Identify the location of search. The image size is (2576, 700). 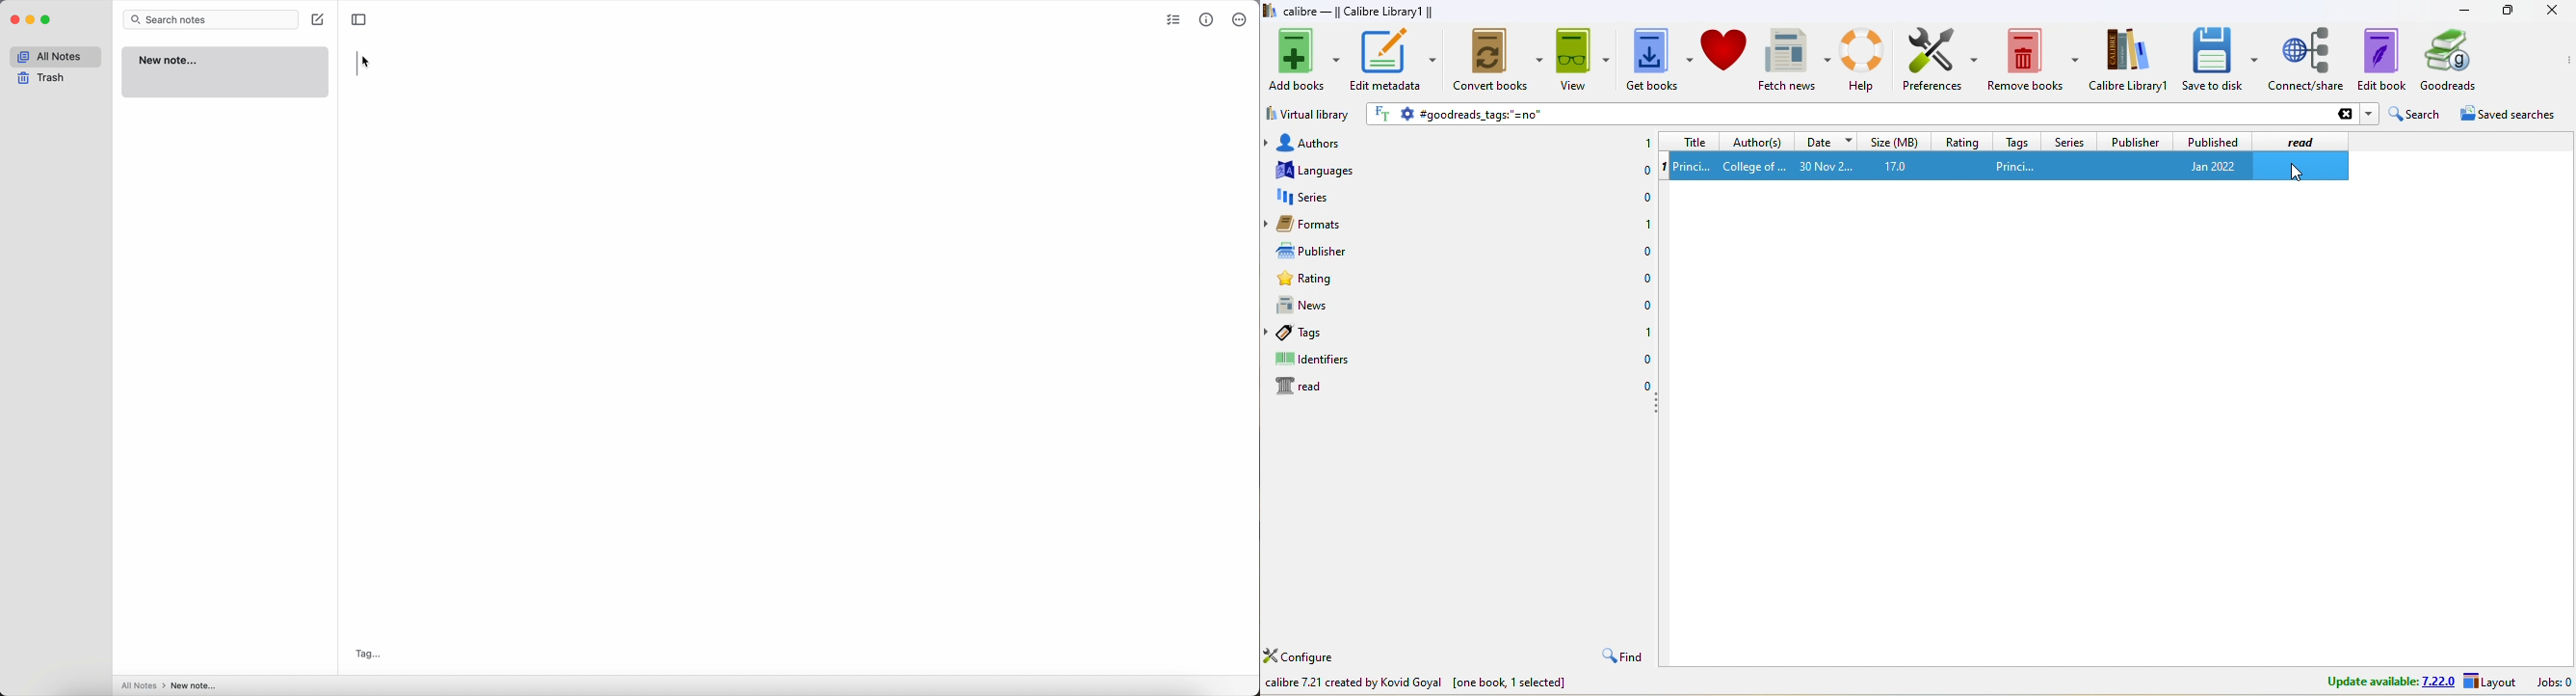
(2413, 114).